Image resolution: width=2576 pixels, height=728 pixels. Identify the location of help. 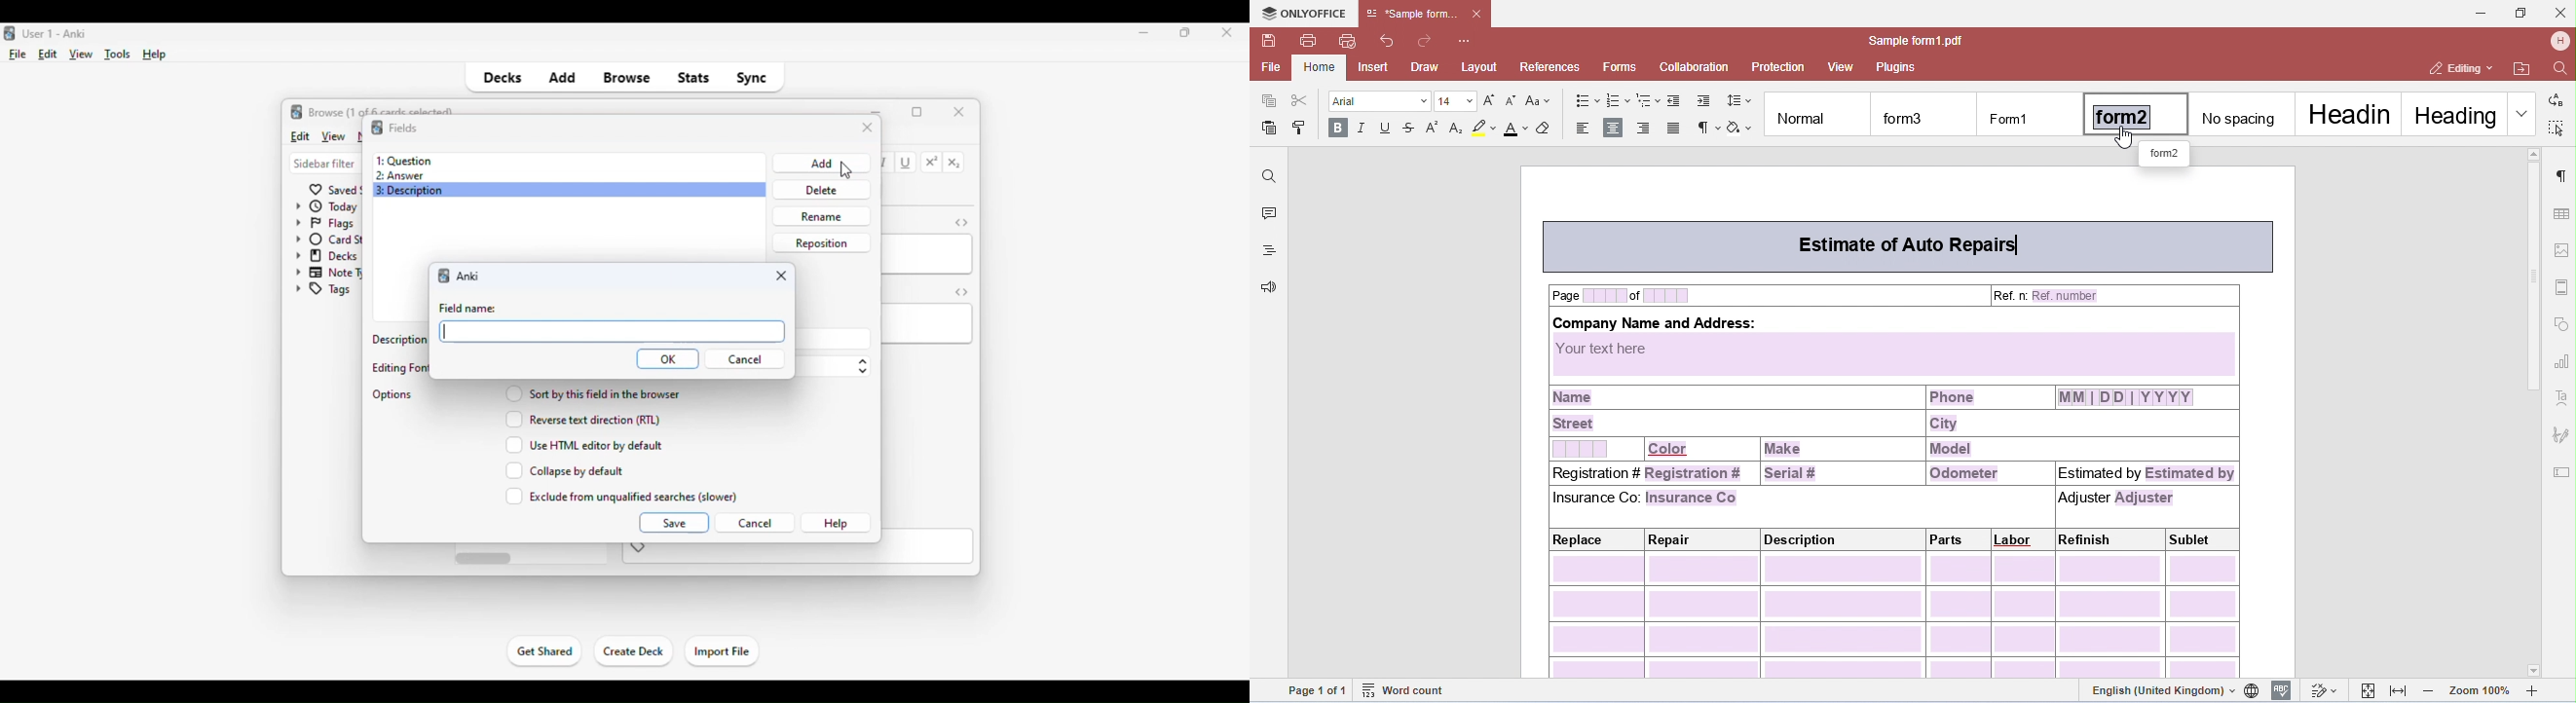
(836, 523).